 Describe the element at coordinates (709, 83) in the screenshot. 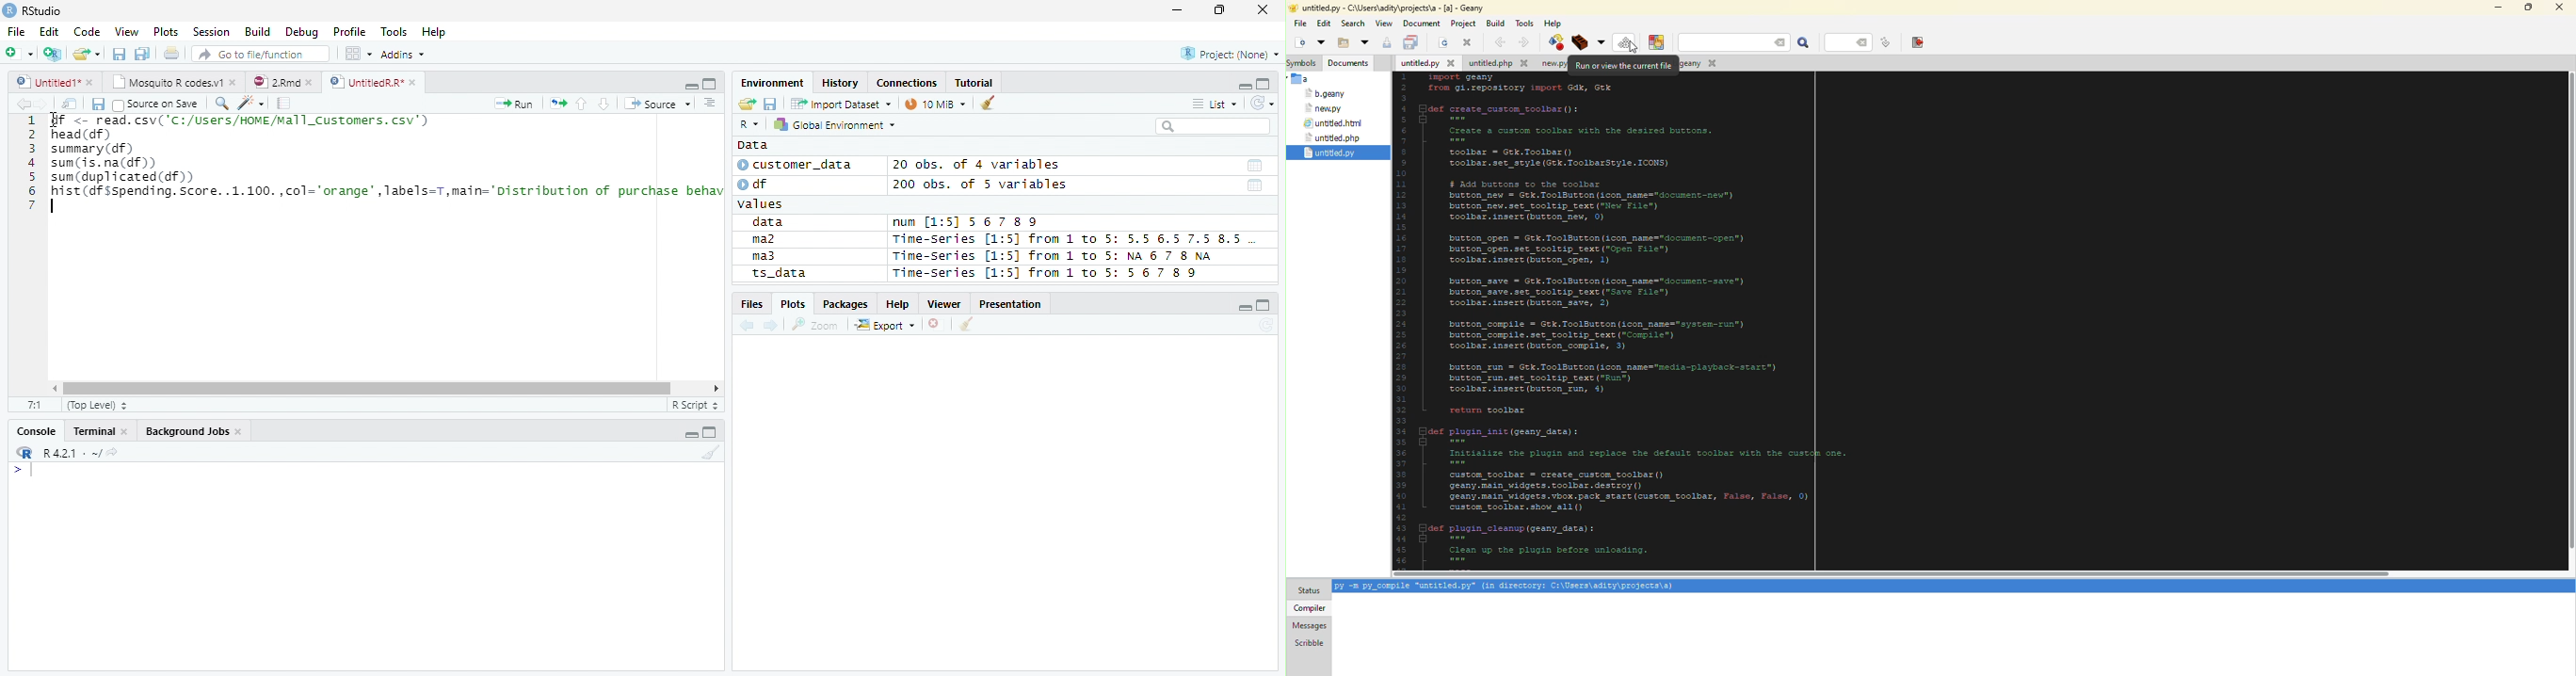

I see `Maximize` at that location.